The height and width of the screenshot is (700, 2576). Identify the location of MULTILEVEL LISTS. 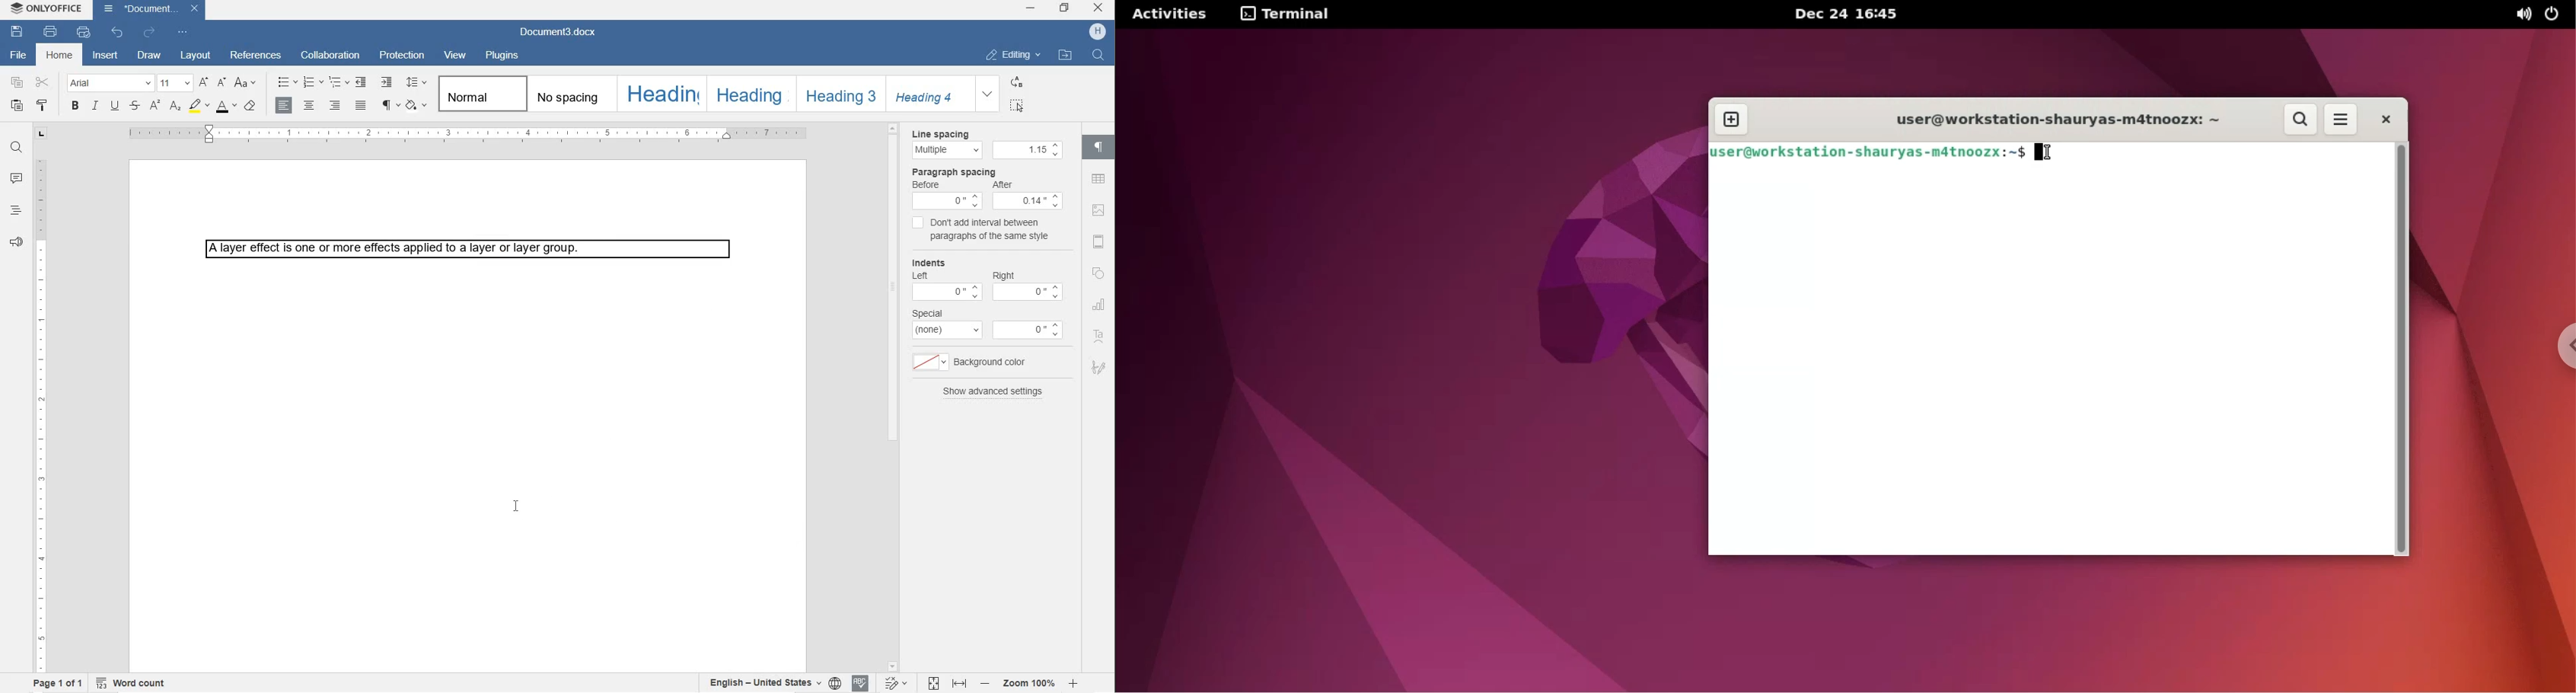
(339, 82).